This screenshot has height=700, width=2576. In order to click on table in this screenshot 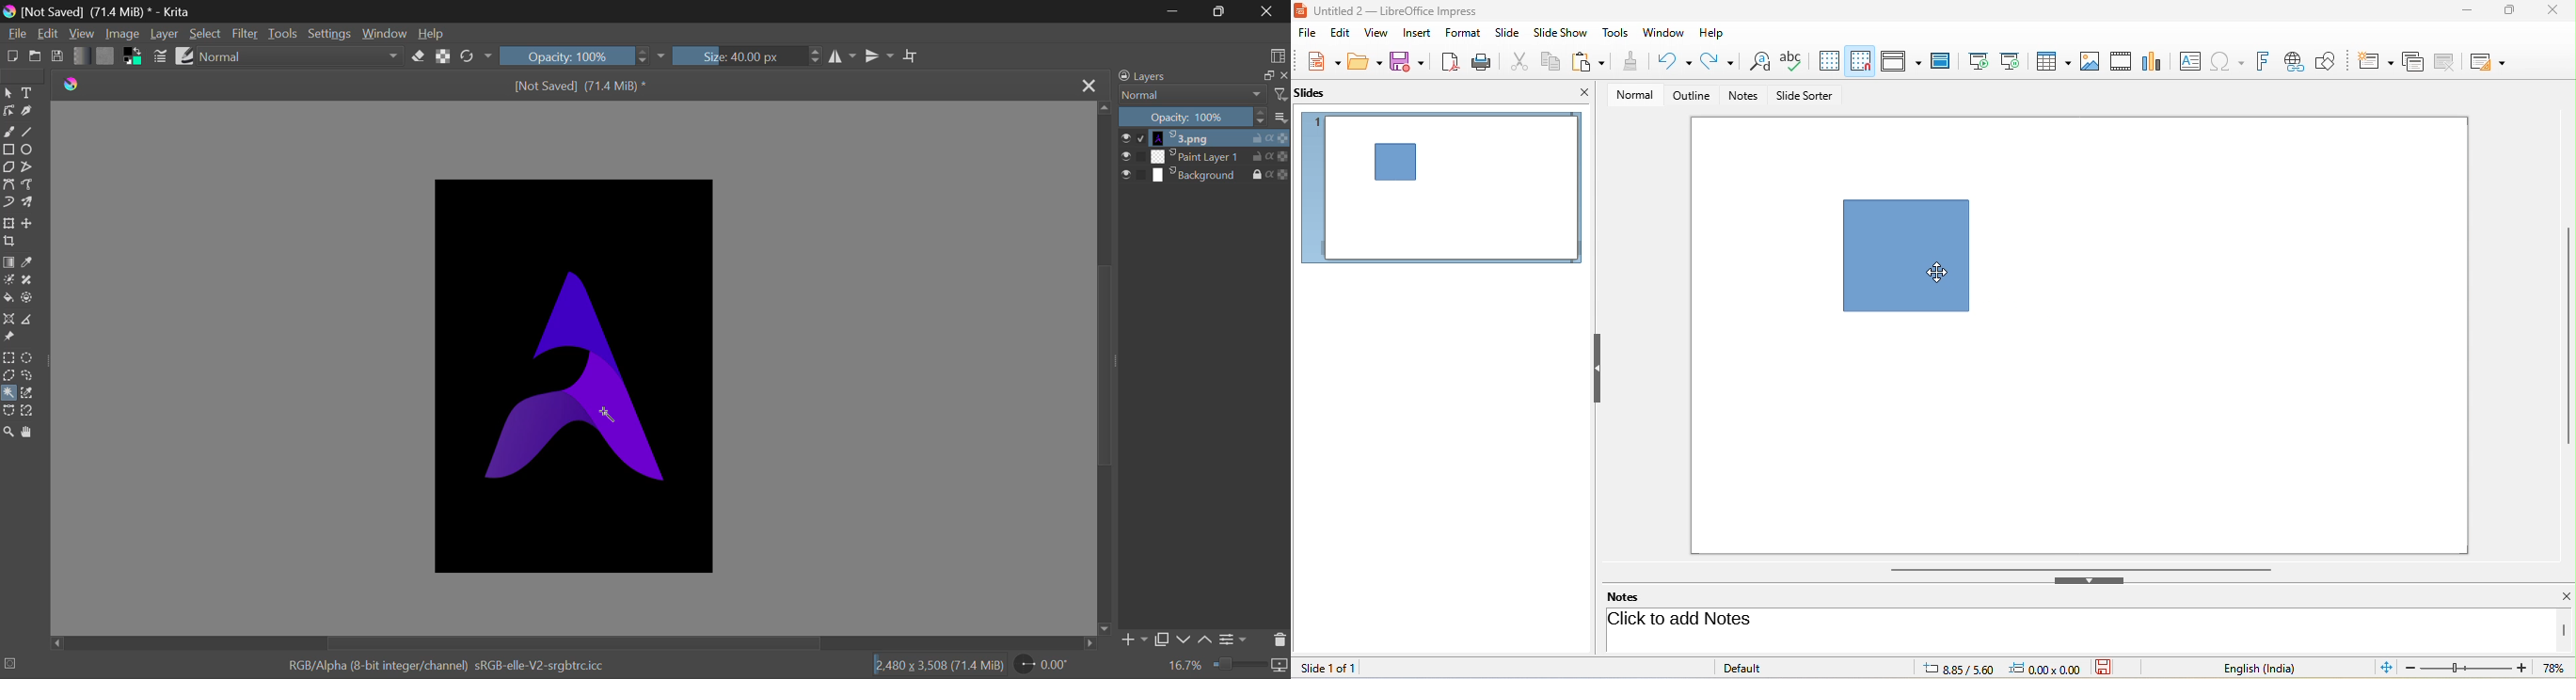, I will do `click(2055, 63)`.